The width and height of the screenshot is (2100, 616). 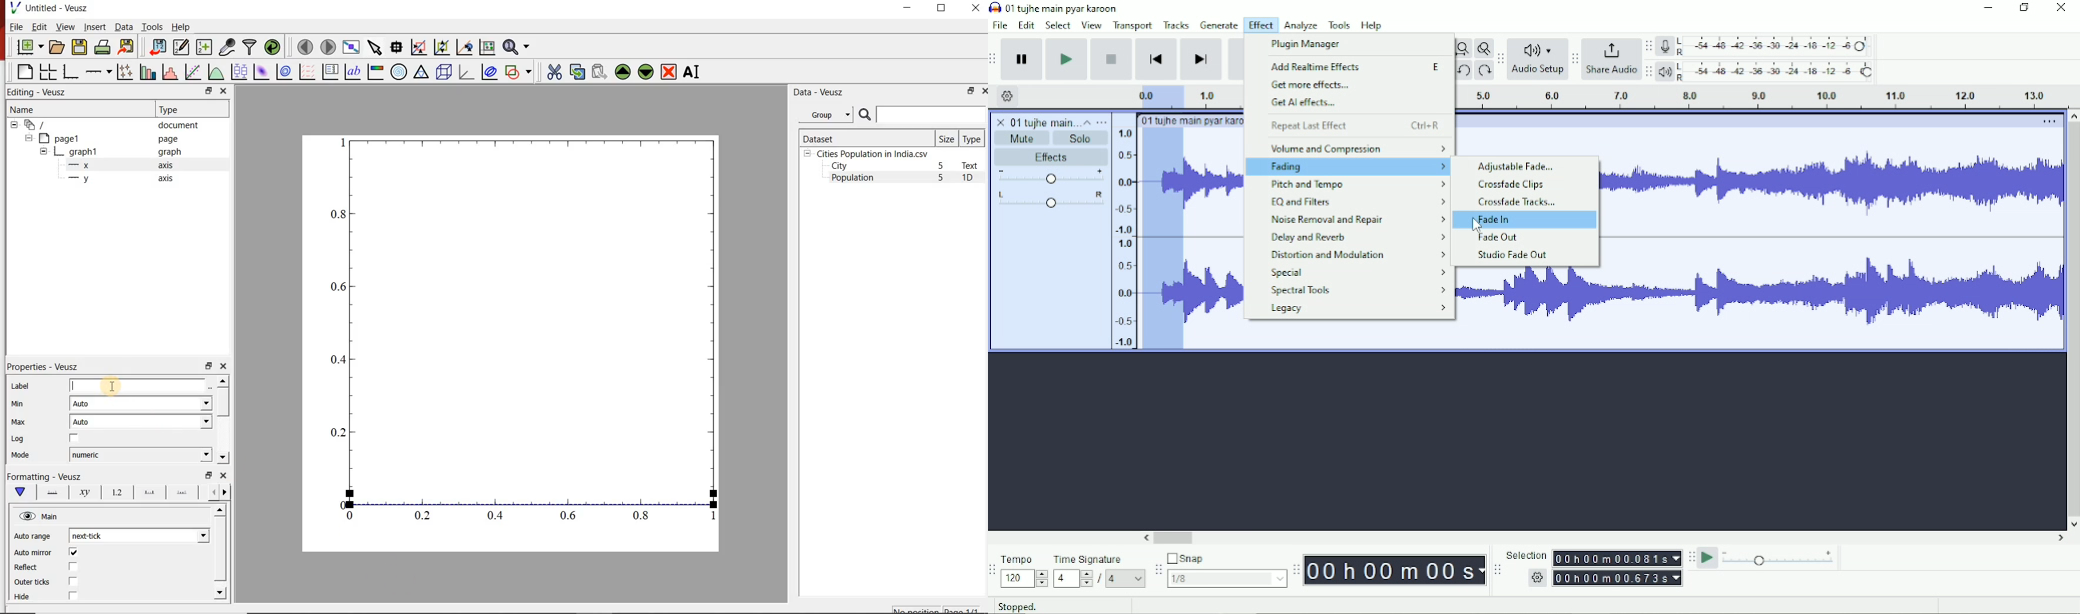 What do you see at coordinates (1357, 238) in the screenshot?
I see `Delay and Reverb` at bounding box center [1357, 238].